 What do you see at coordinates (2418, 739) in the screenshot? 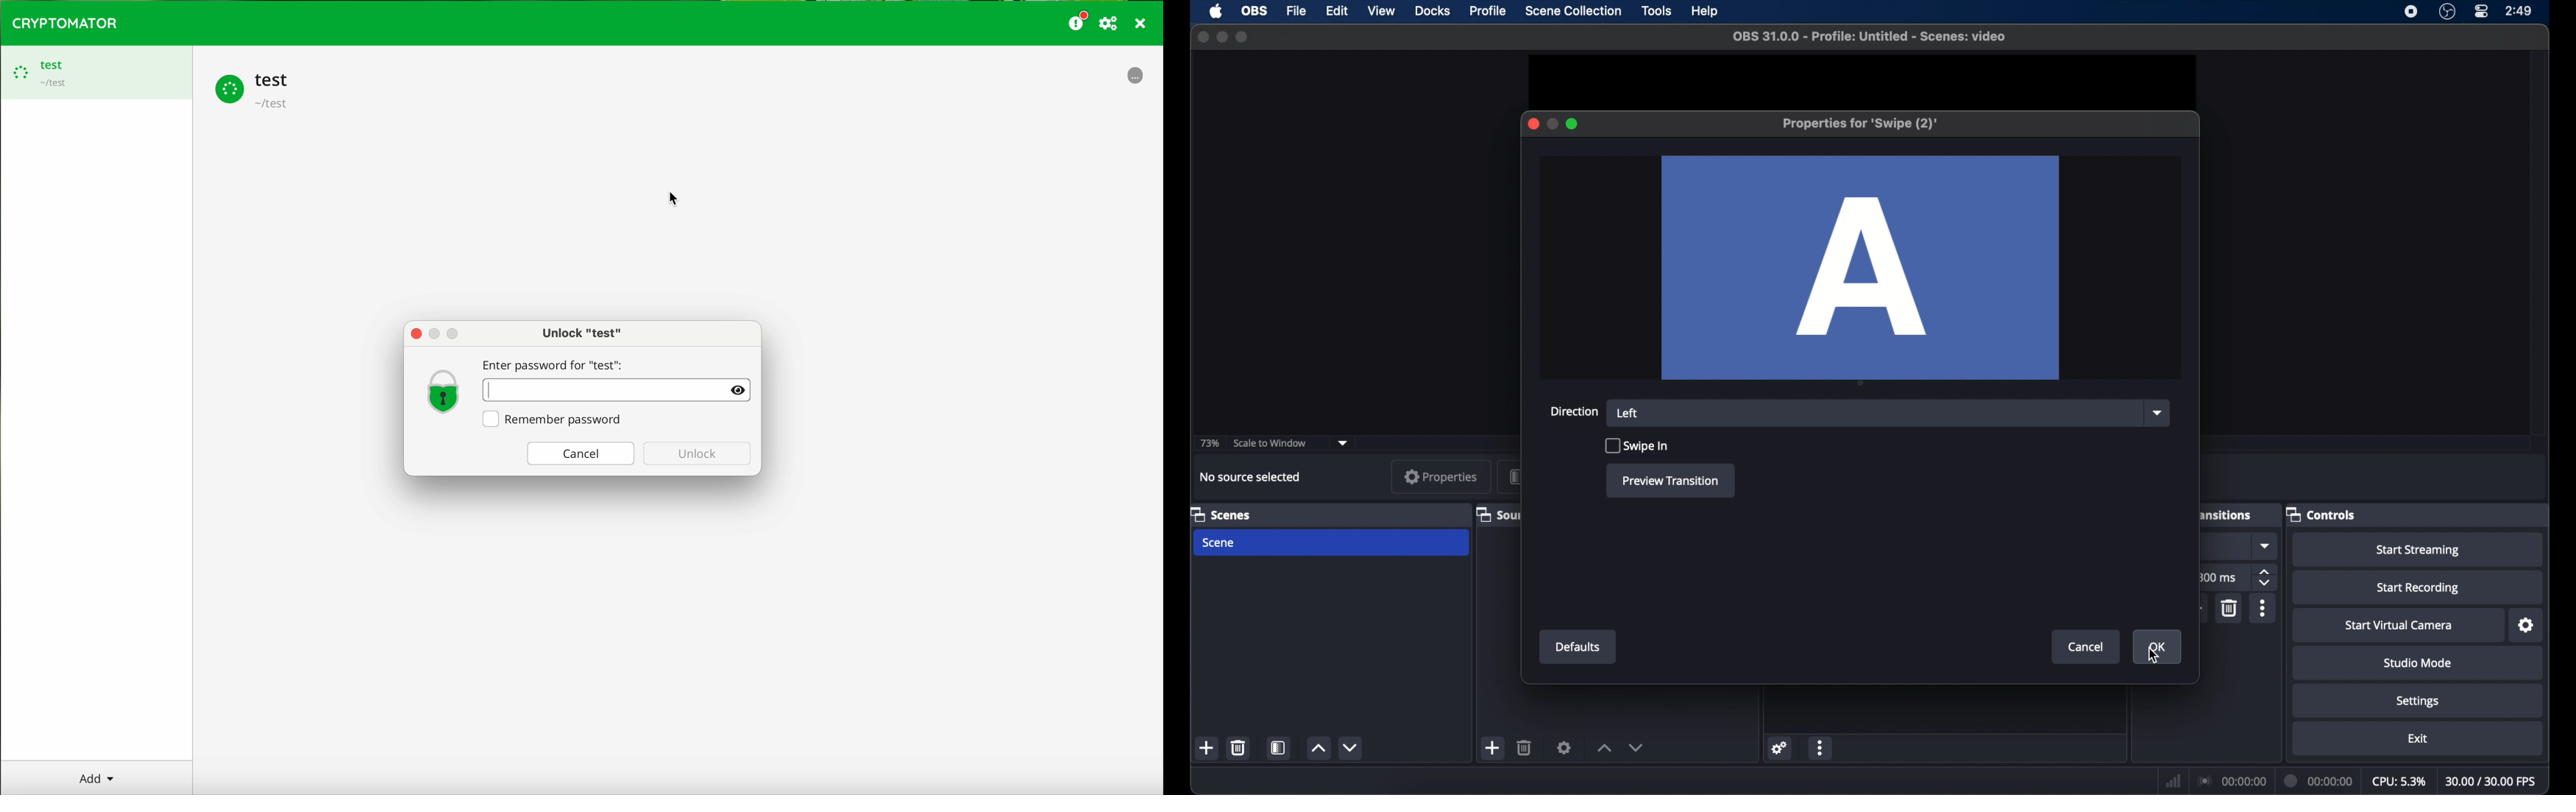
I see `exit` at bounding box center [2418, 739].